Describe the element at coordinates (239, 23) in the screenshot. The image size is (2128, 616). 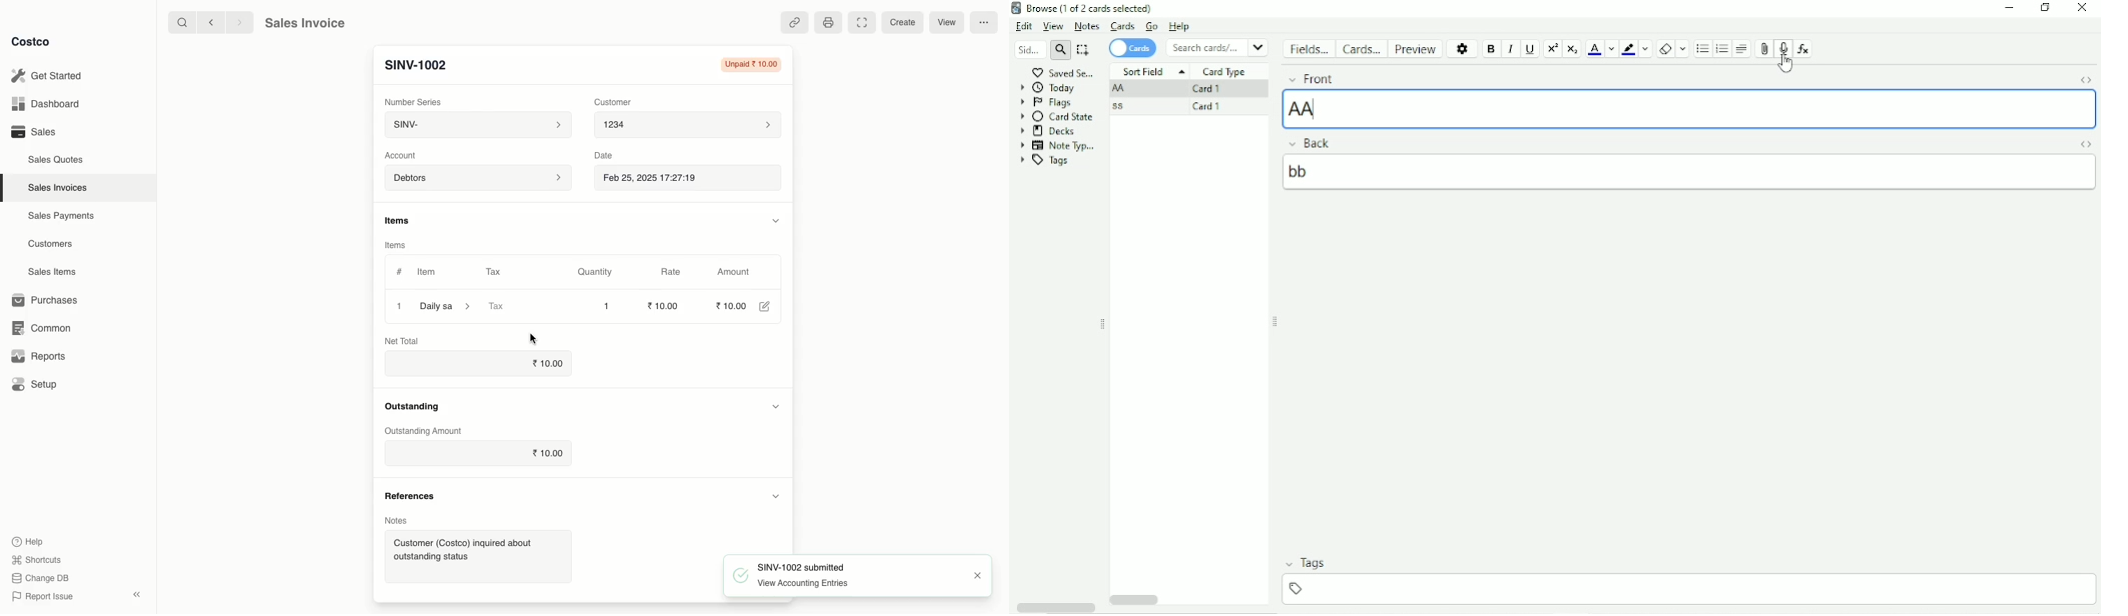
I see `Forward` at that location.